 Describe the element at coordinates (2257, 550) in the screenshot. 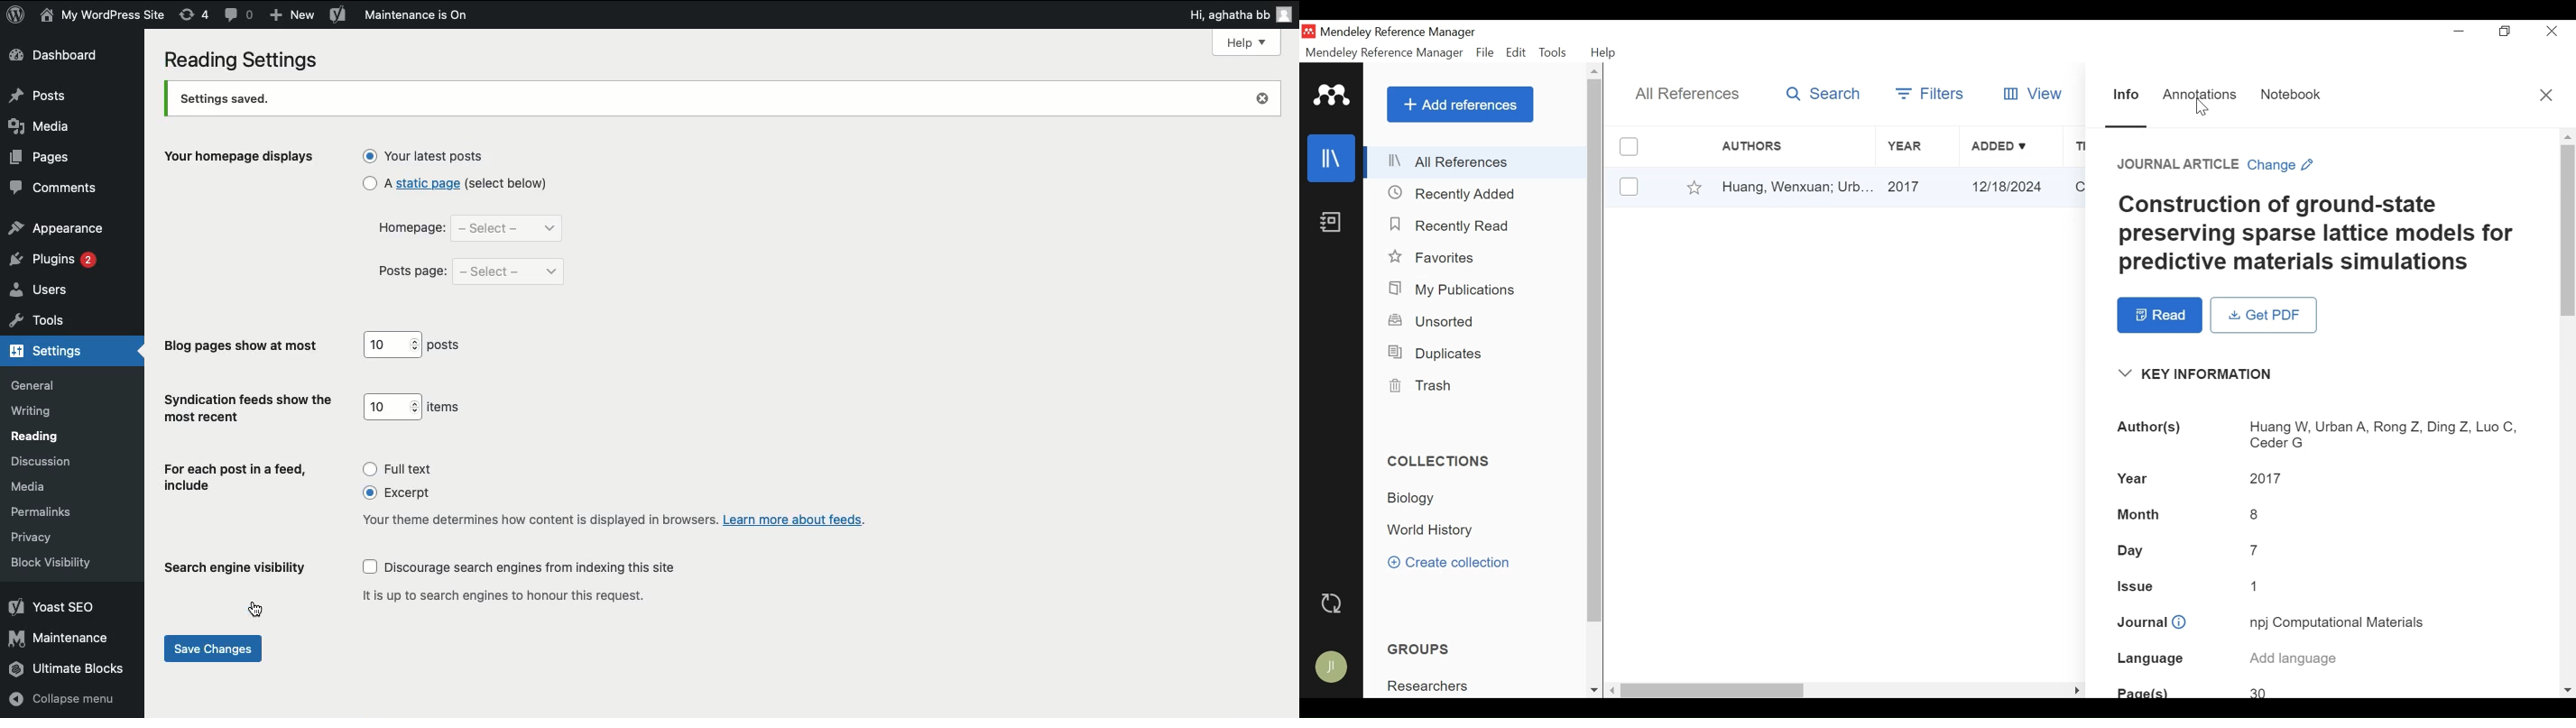

I see `7` at that location.